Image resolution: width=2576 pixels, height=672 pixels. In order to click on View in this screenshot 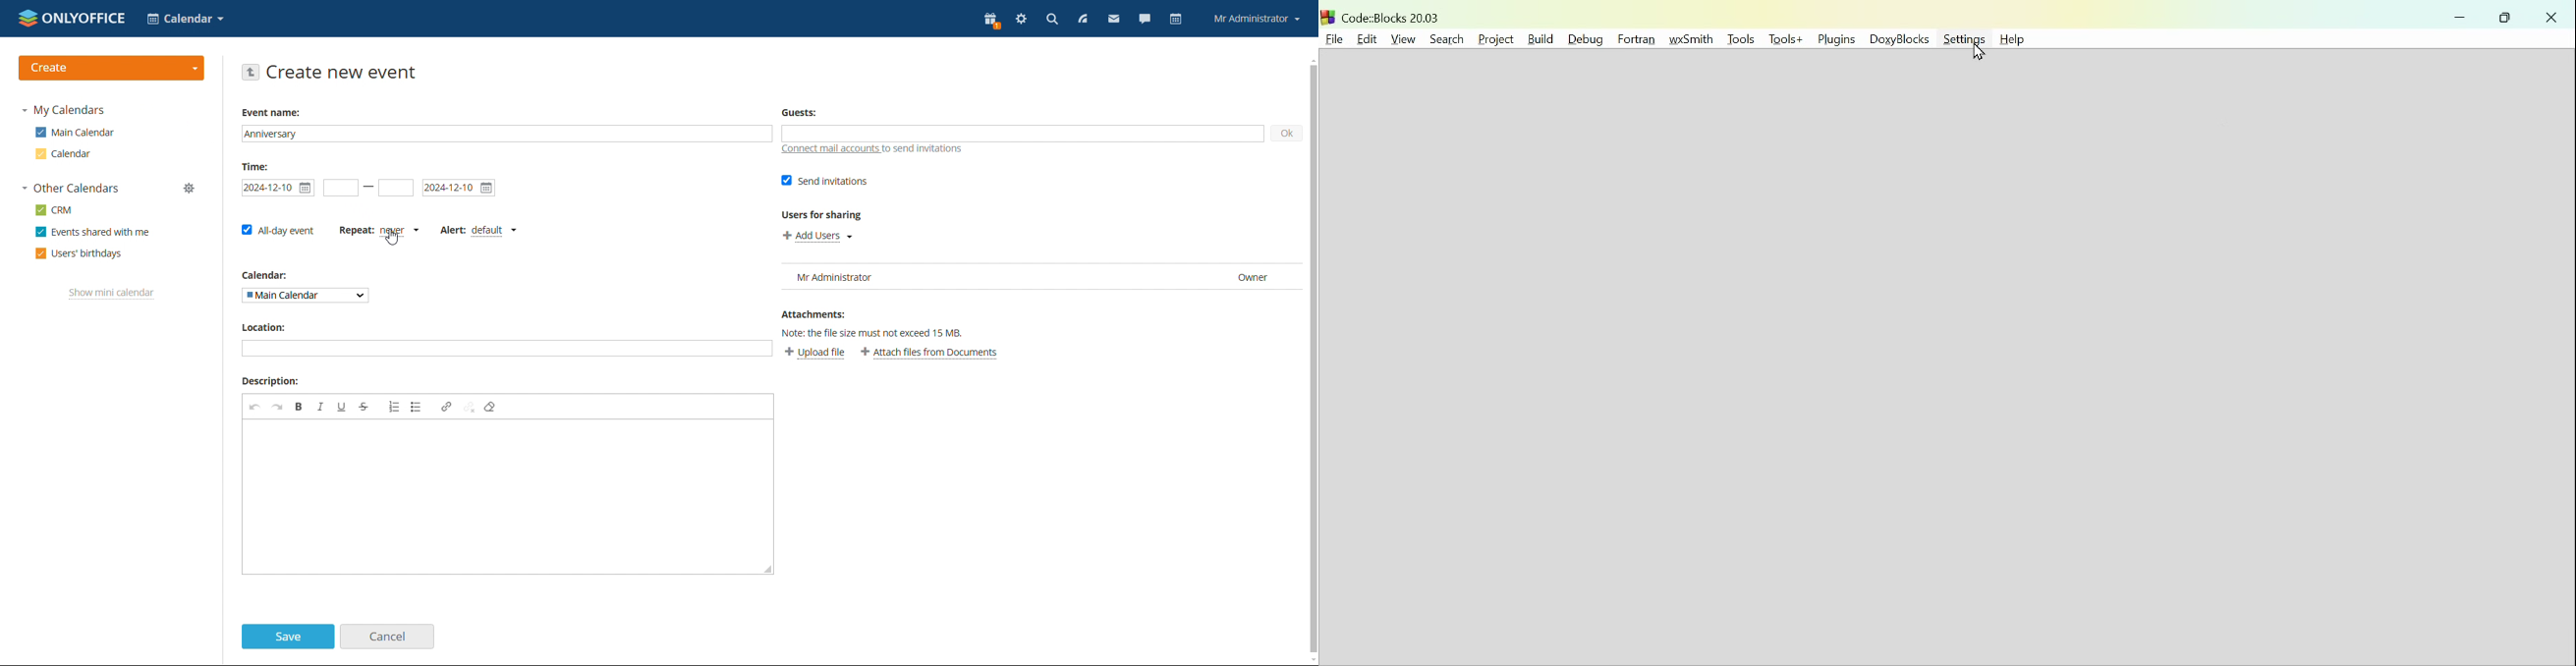, I will do `click(1403, 38)`.